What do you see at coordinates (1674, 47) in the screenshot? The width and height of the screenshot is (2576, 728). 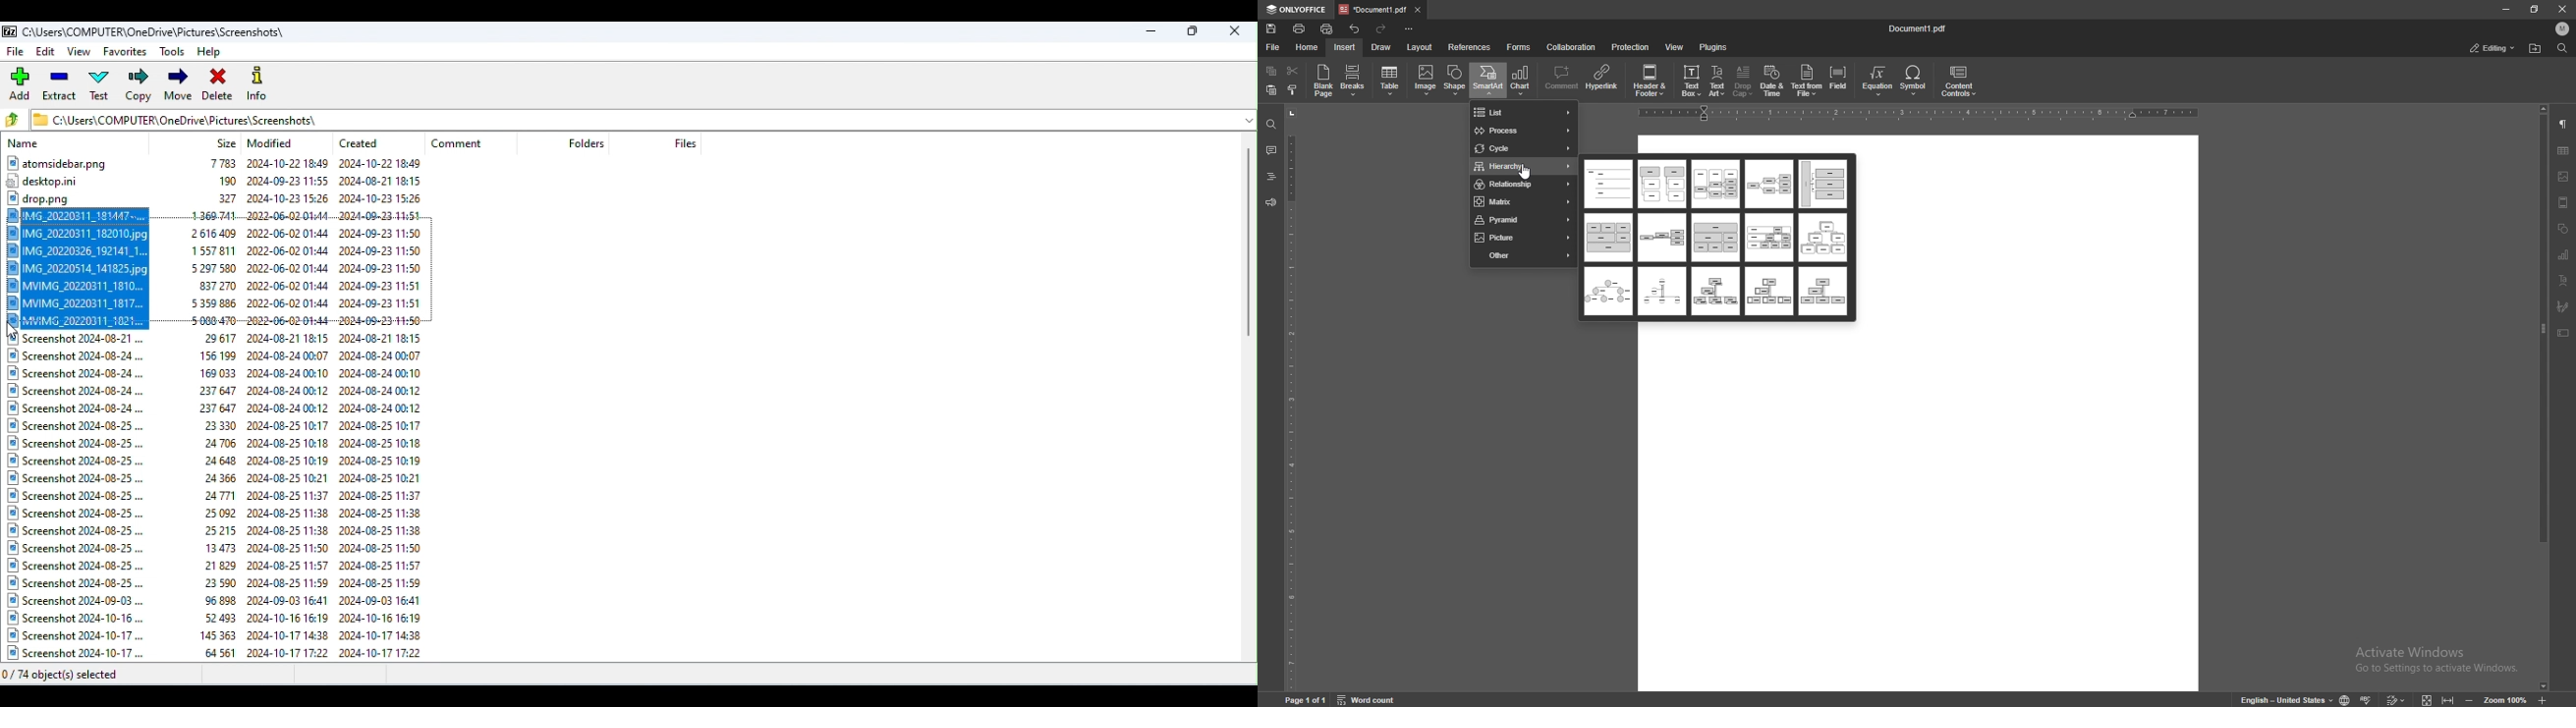 I see `view` at bounding box center [1674, 47].